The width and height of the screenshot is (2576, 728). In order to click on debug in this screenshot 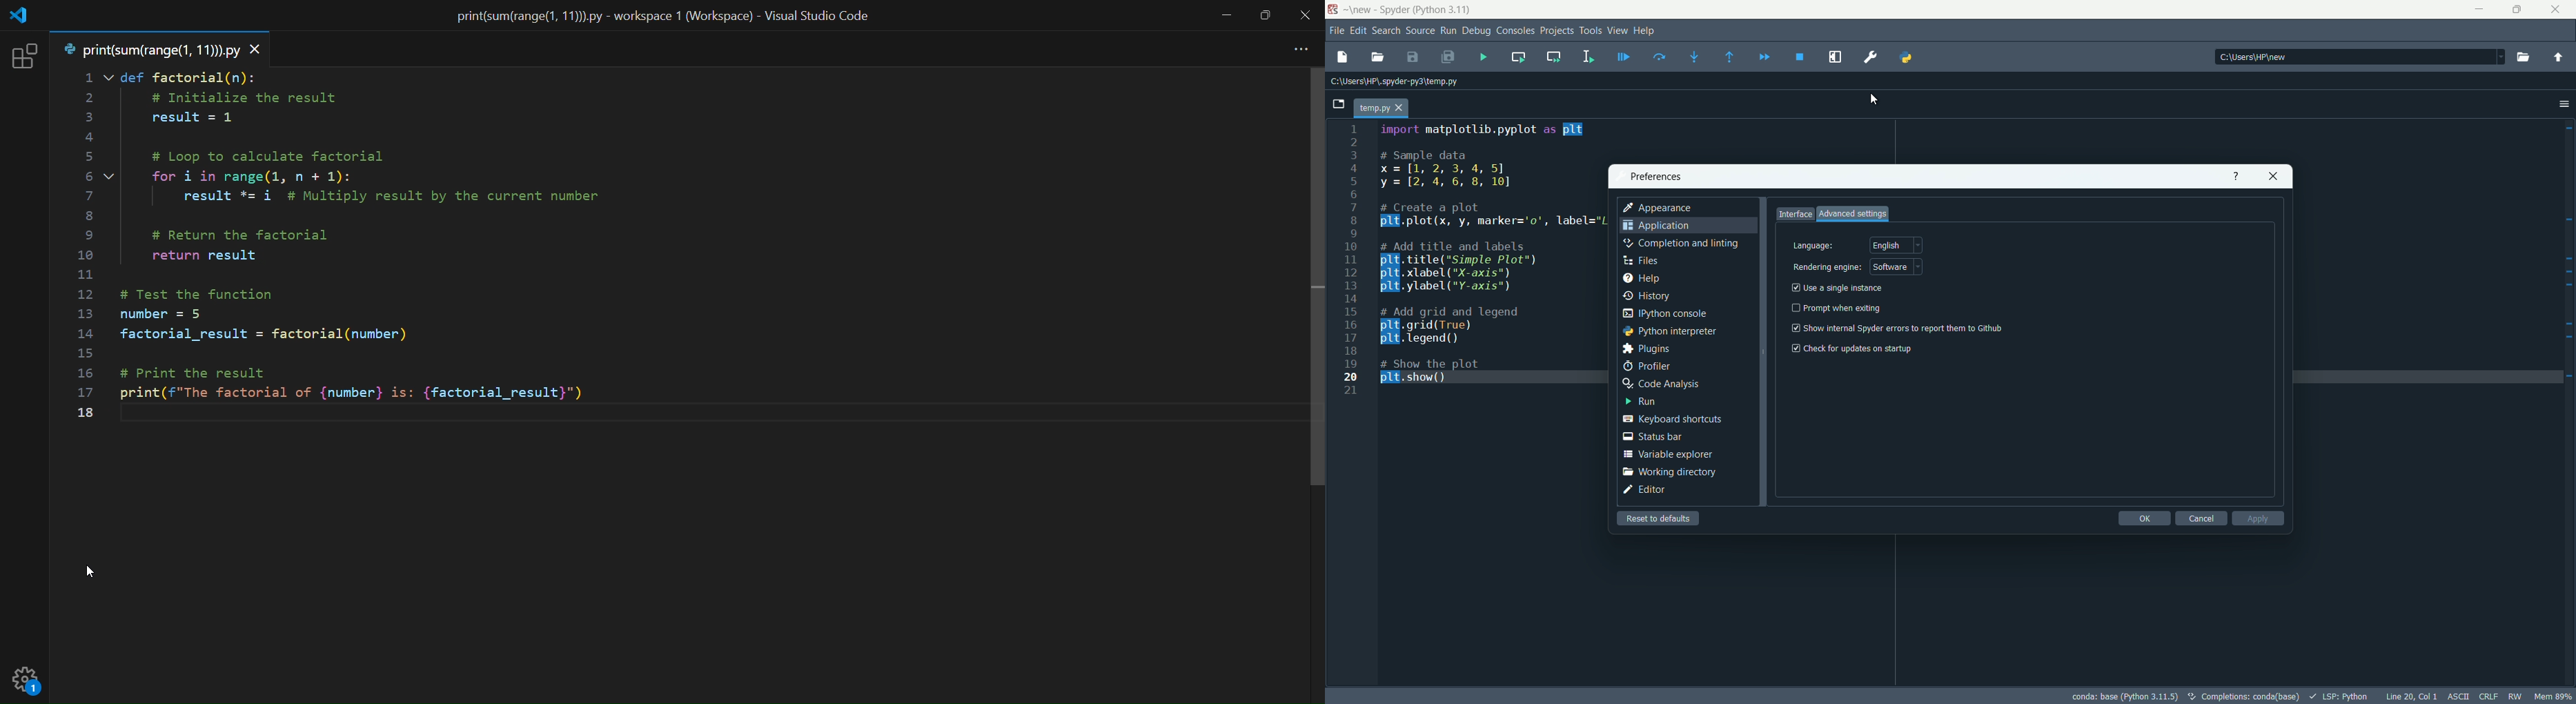, I will do `click(1477, 31)`.